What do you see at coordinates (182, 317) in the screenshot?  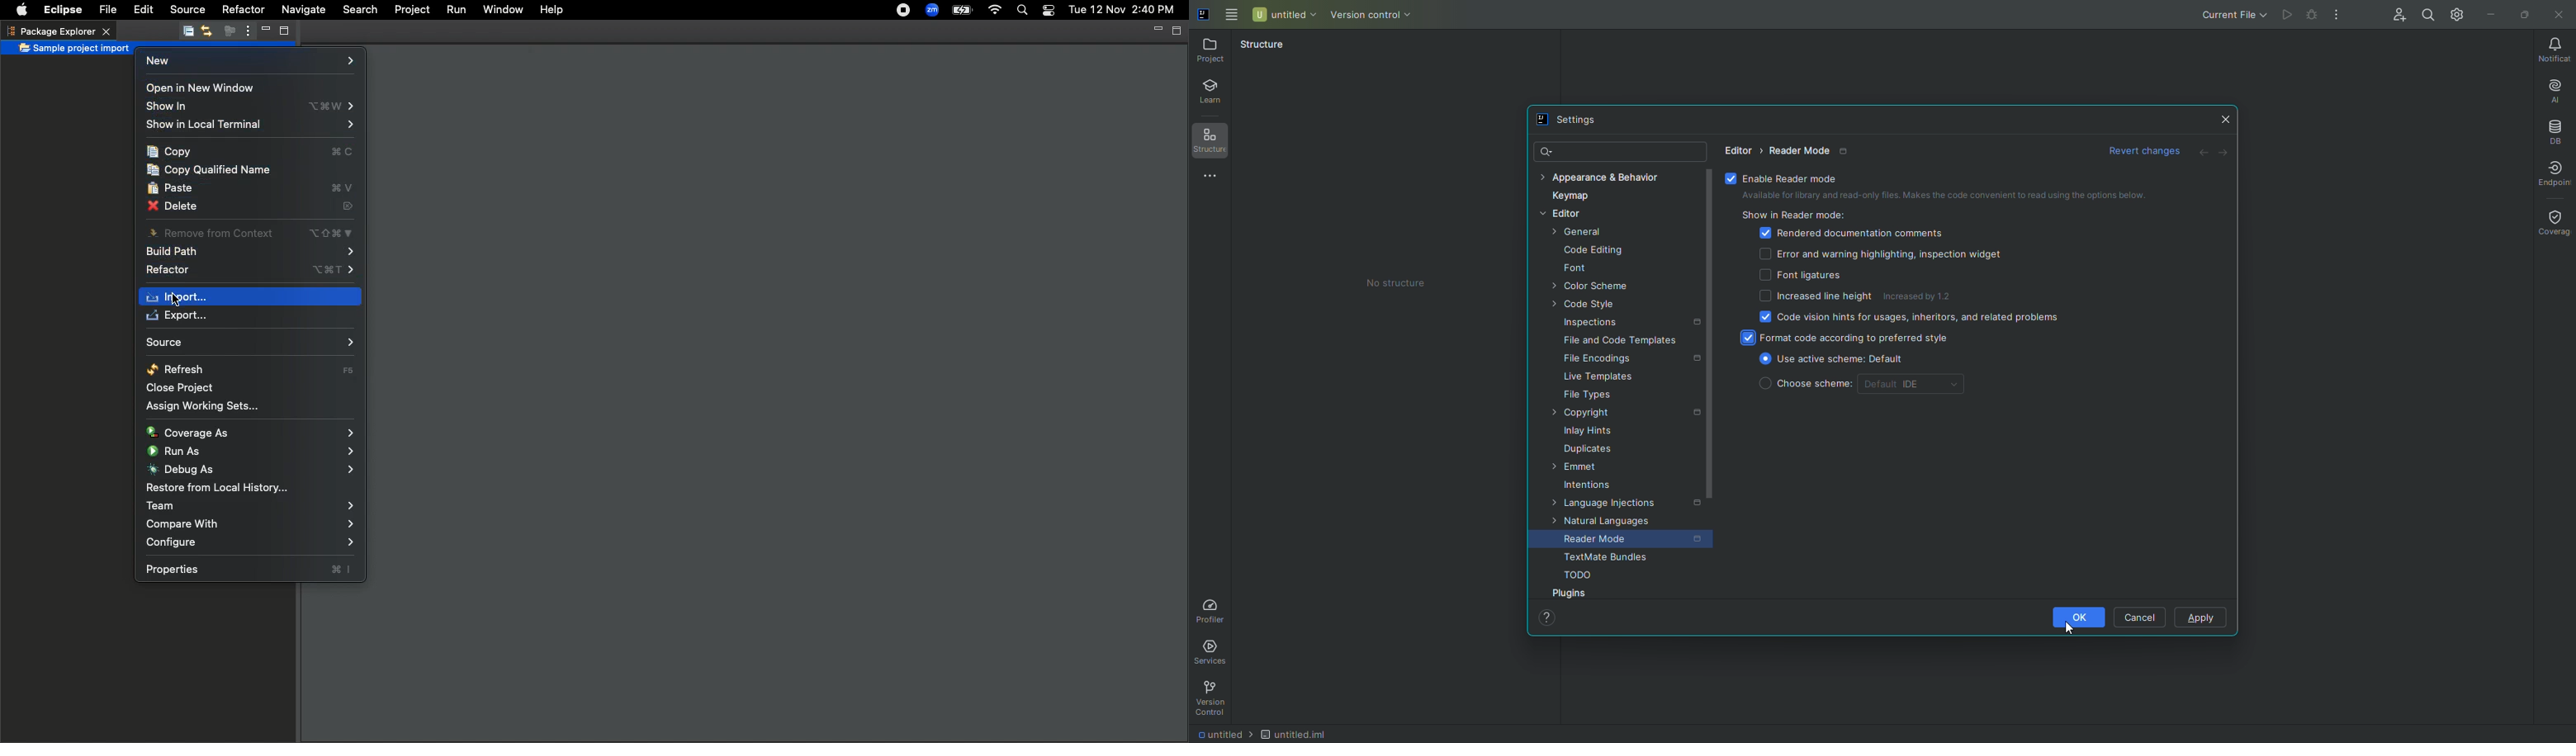 I see `Export` at bounding box center [182, 317].